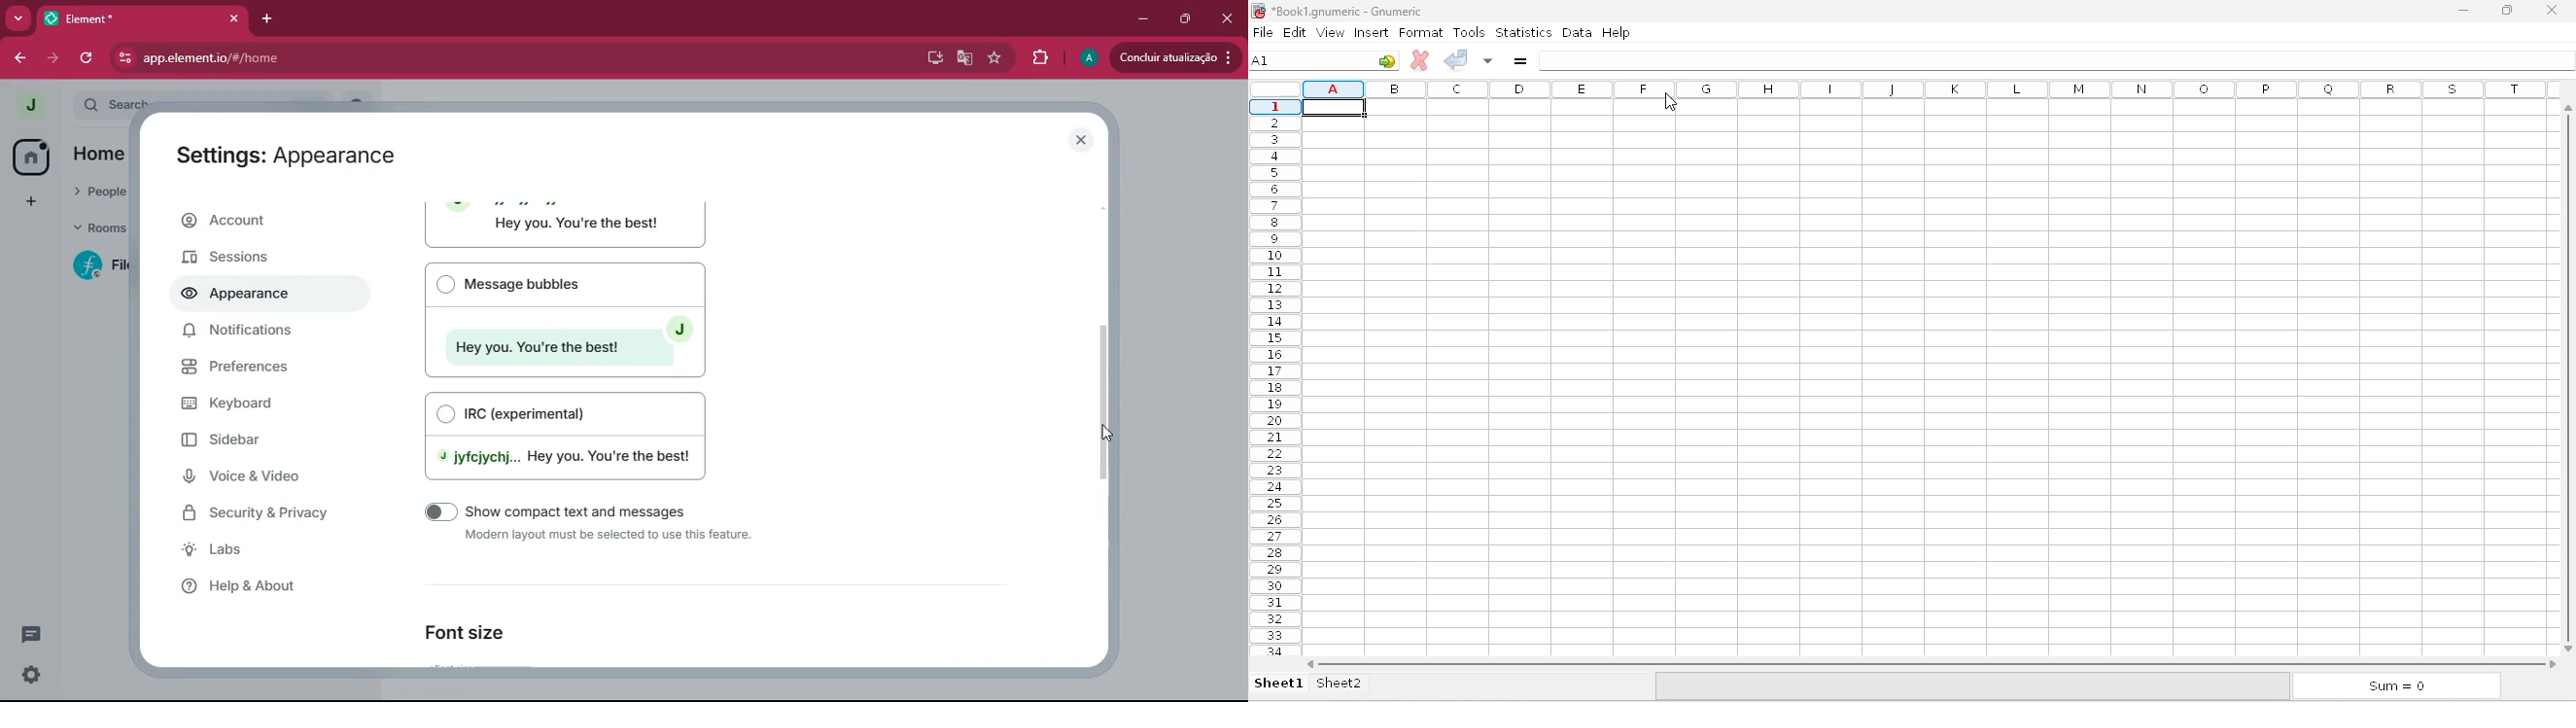  I want to click on forward, so click(56, 59).